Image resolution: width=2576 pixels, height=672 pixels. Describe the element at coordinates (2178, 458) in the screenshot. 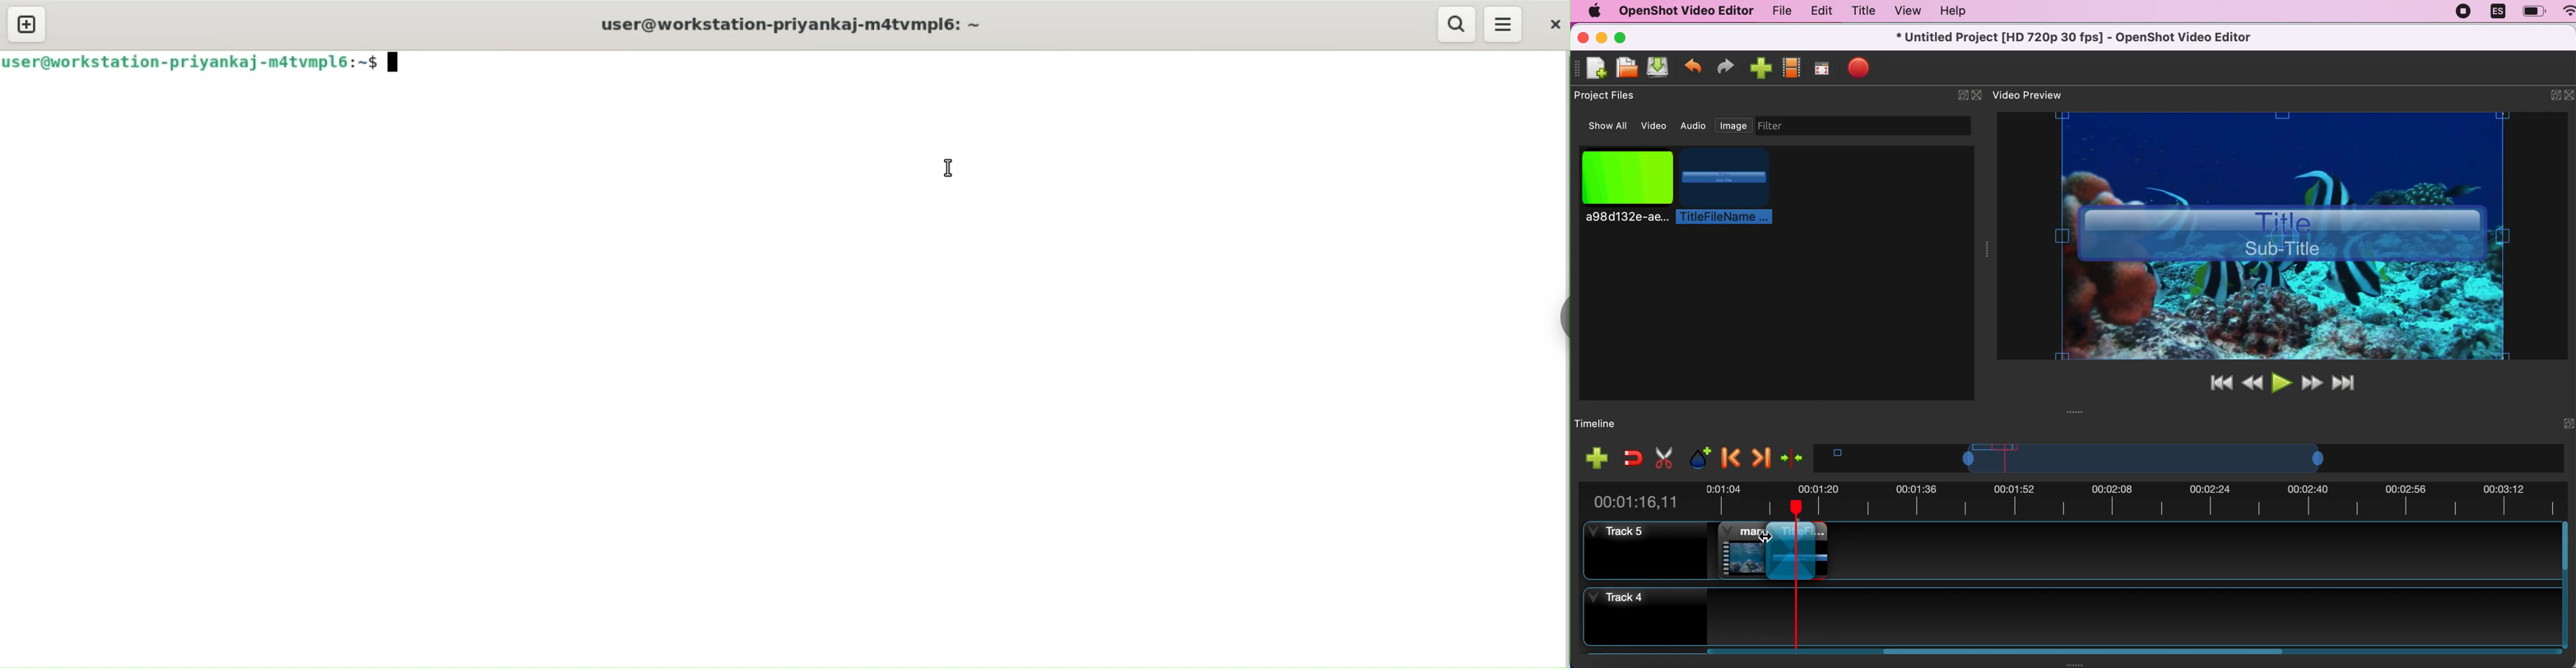

I see `timeline` at that location.